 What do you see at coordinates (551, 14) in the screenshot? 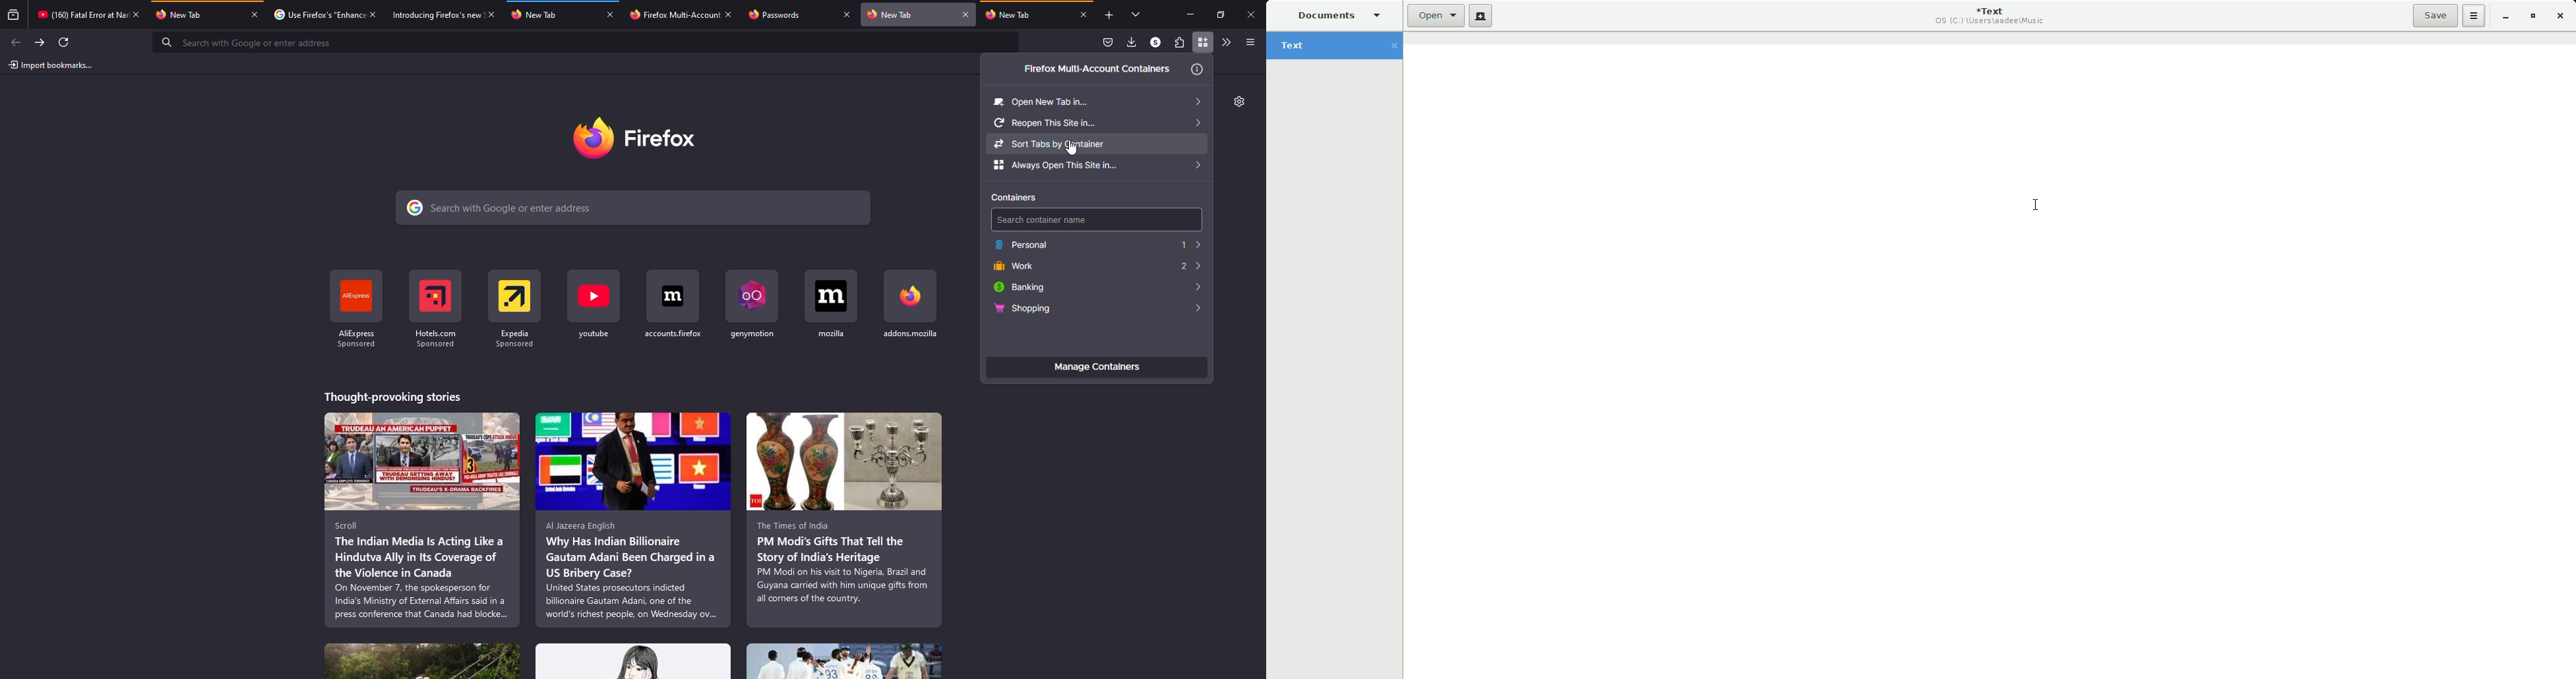
I see `tab` at bounding box center [551, 14].